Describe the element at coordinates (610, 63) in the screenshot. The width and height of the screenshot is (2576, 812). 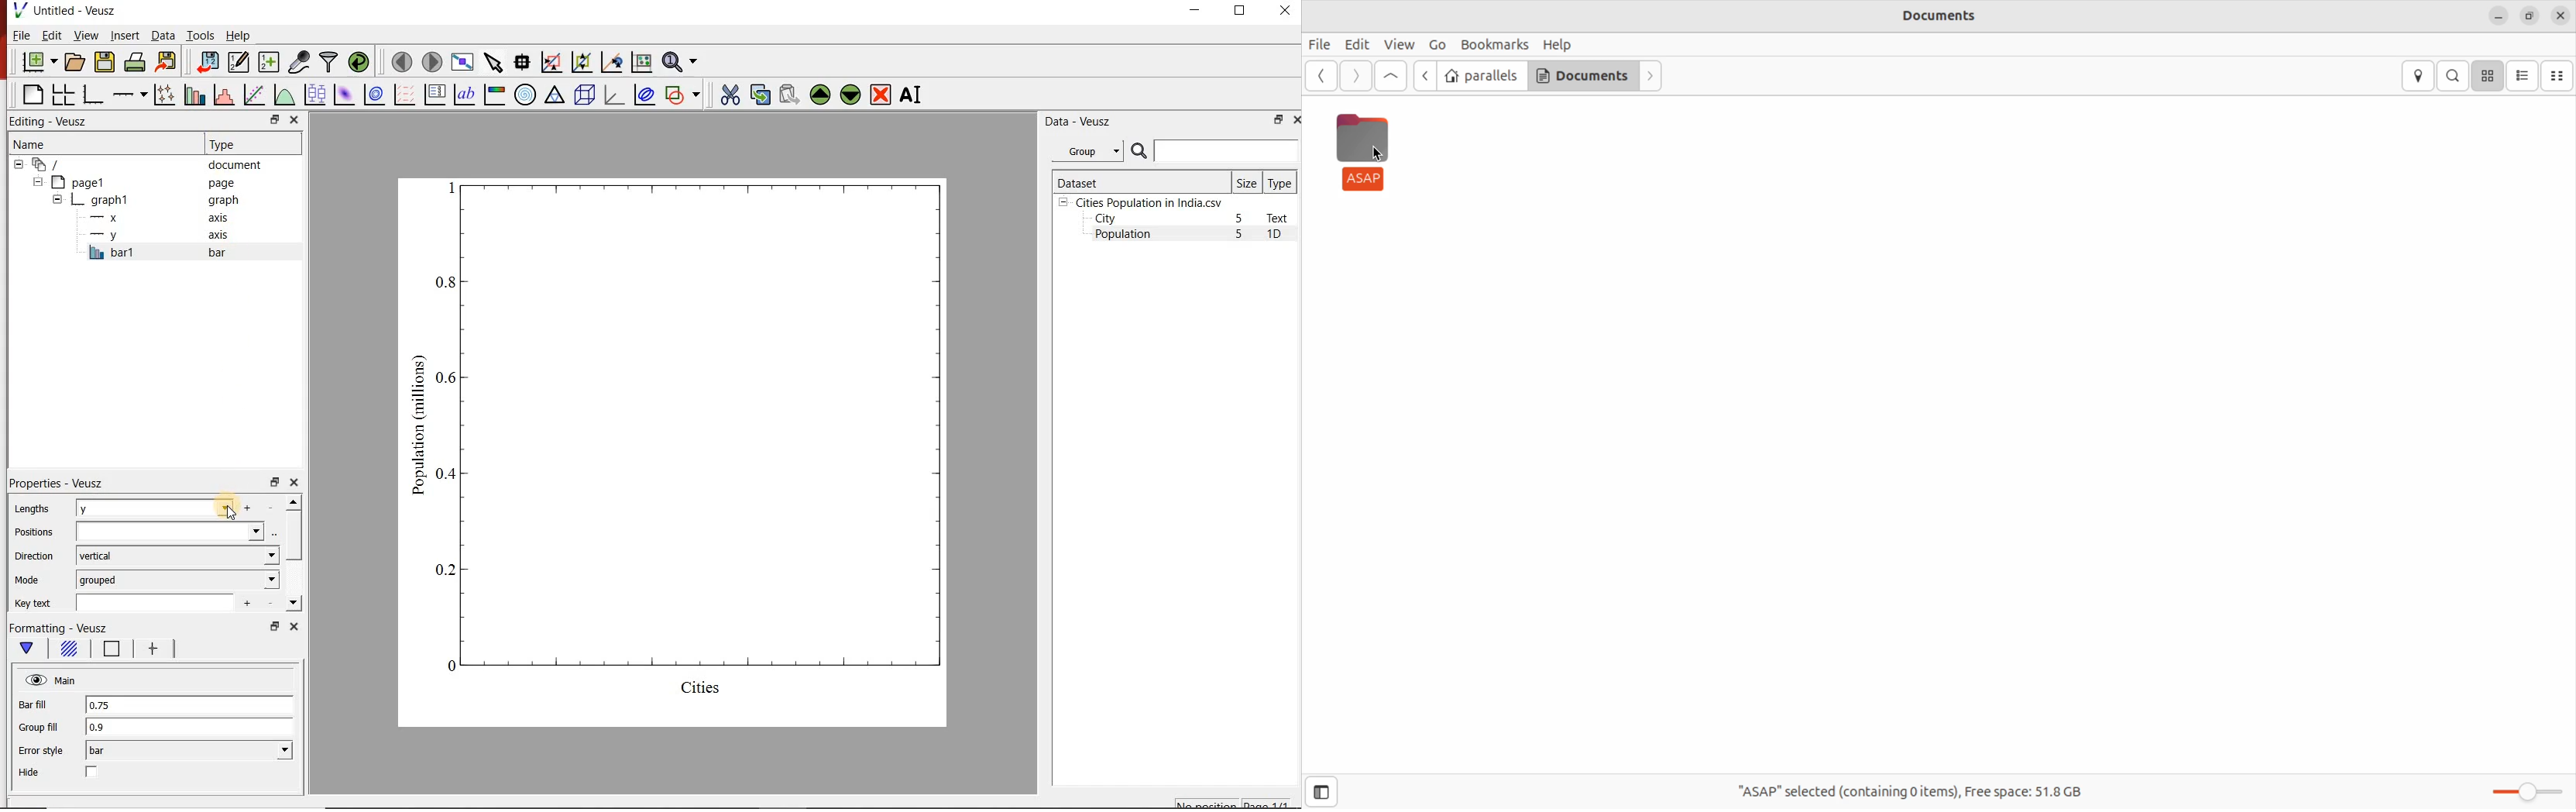
I see `click to recenter graph axes` at that location.